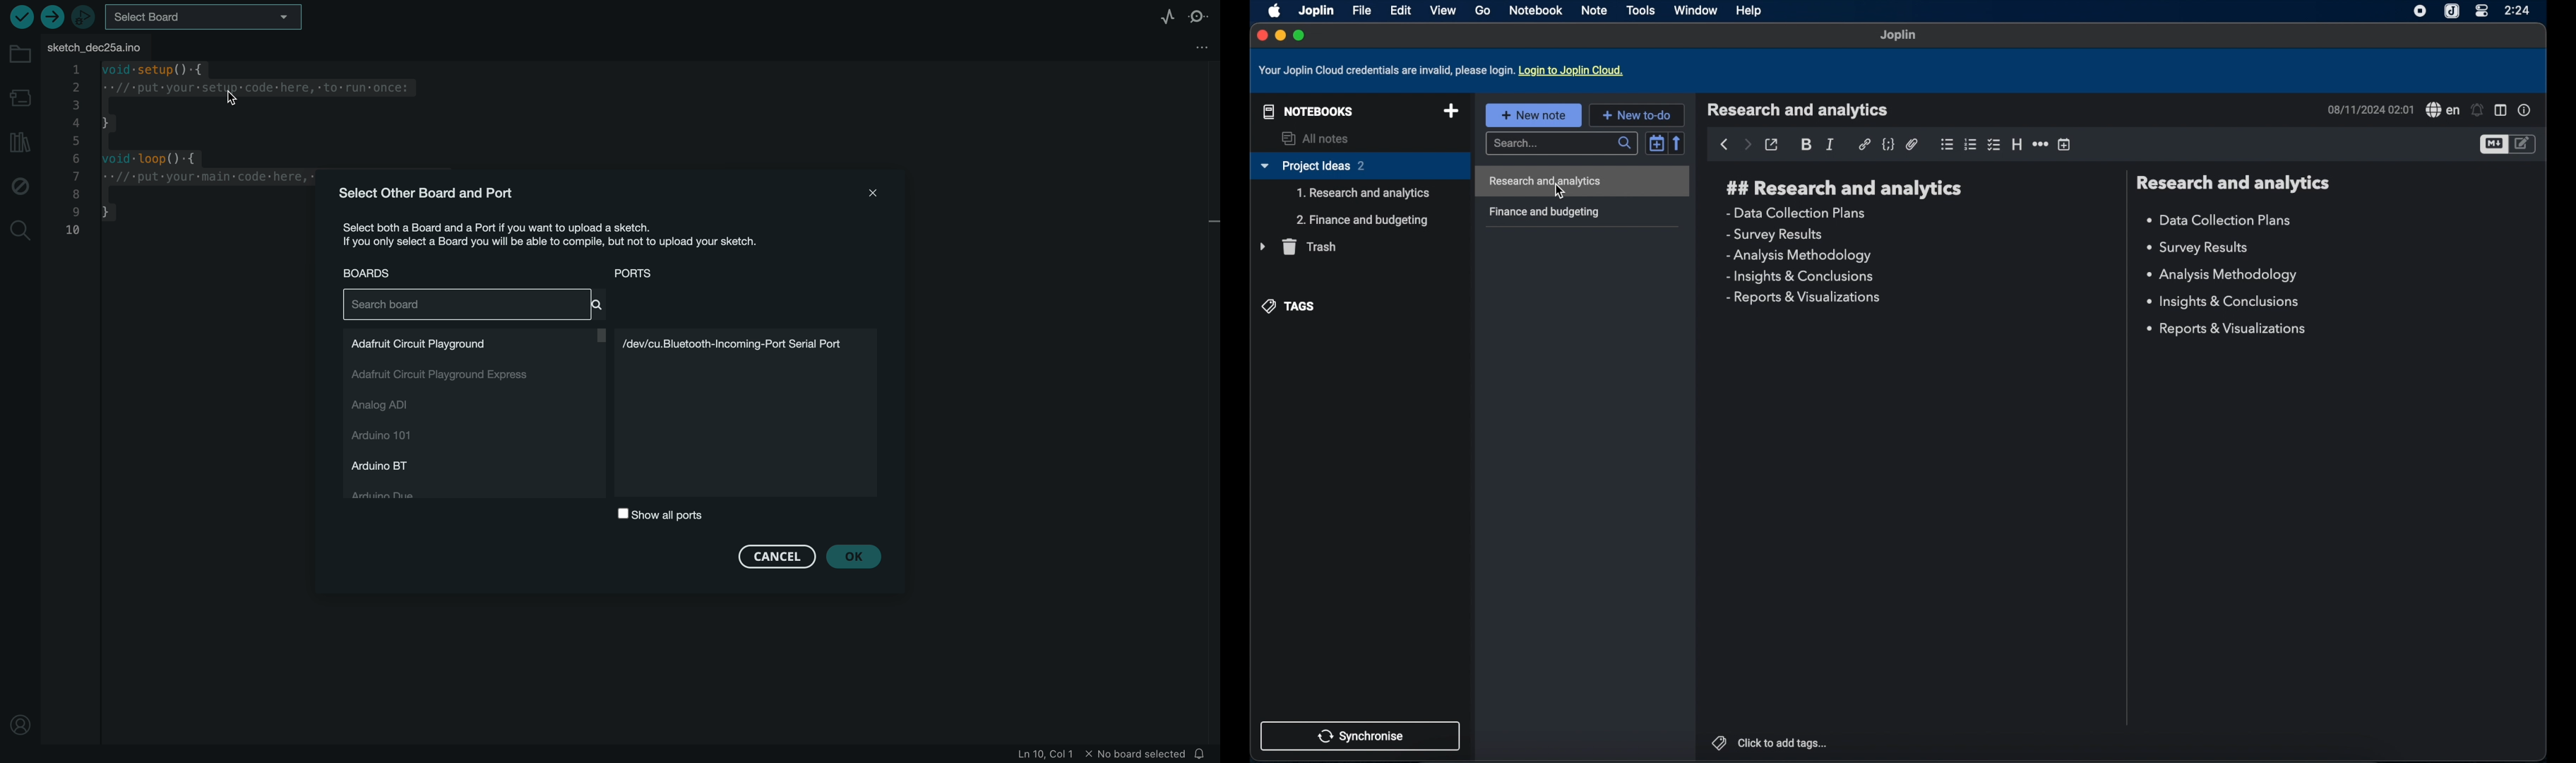 This screenshot has height=784, width=2576. Describe the element at coordinates (1317, 138) in the screenshot. I see `all notes` at that location.